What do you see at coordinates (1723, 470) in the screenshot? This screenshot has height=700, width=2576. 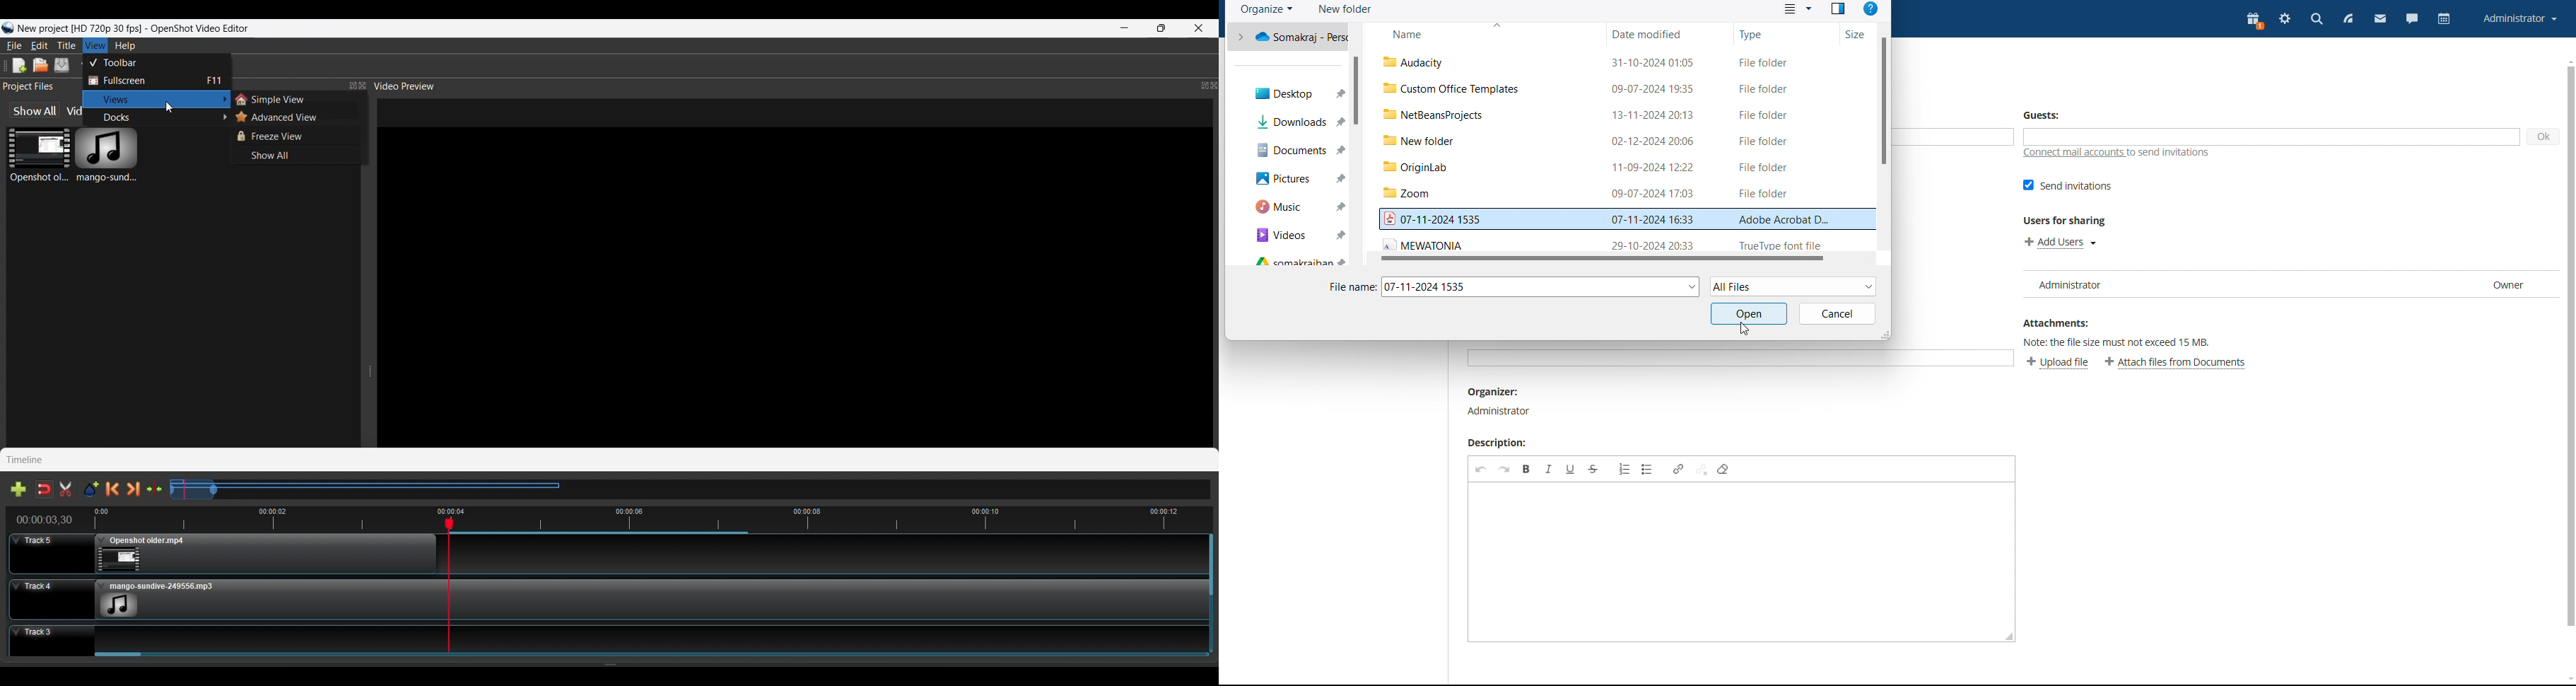 I see `remove format` at bounding box center [1723, 470].